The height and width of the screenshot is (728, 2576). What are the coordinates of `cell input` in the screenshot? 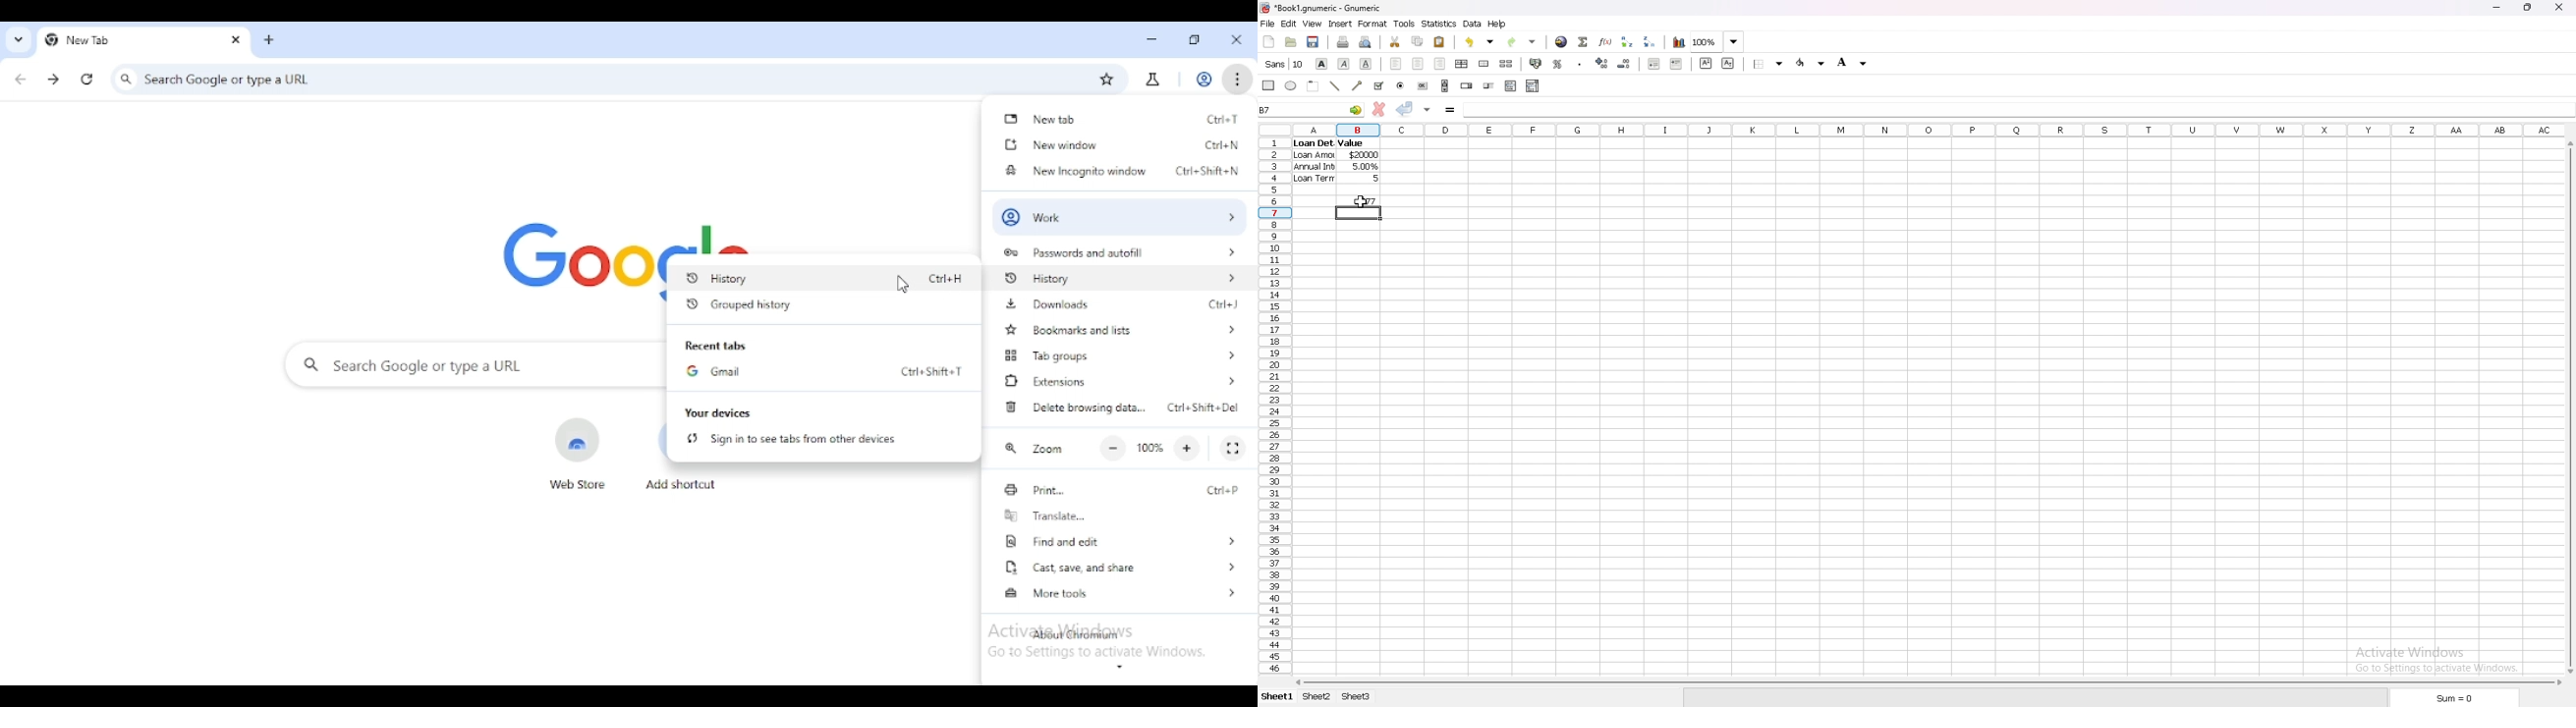 It's located at (2014, 108).